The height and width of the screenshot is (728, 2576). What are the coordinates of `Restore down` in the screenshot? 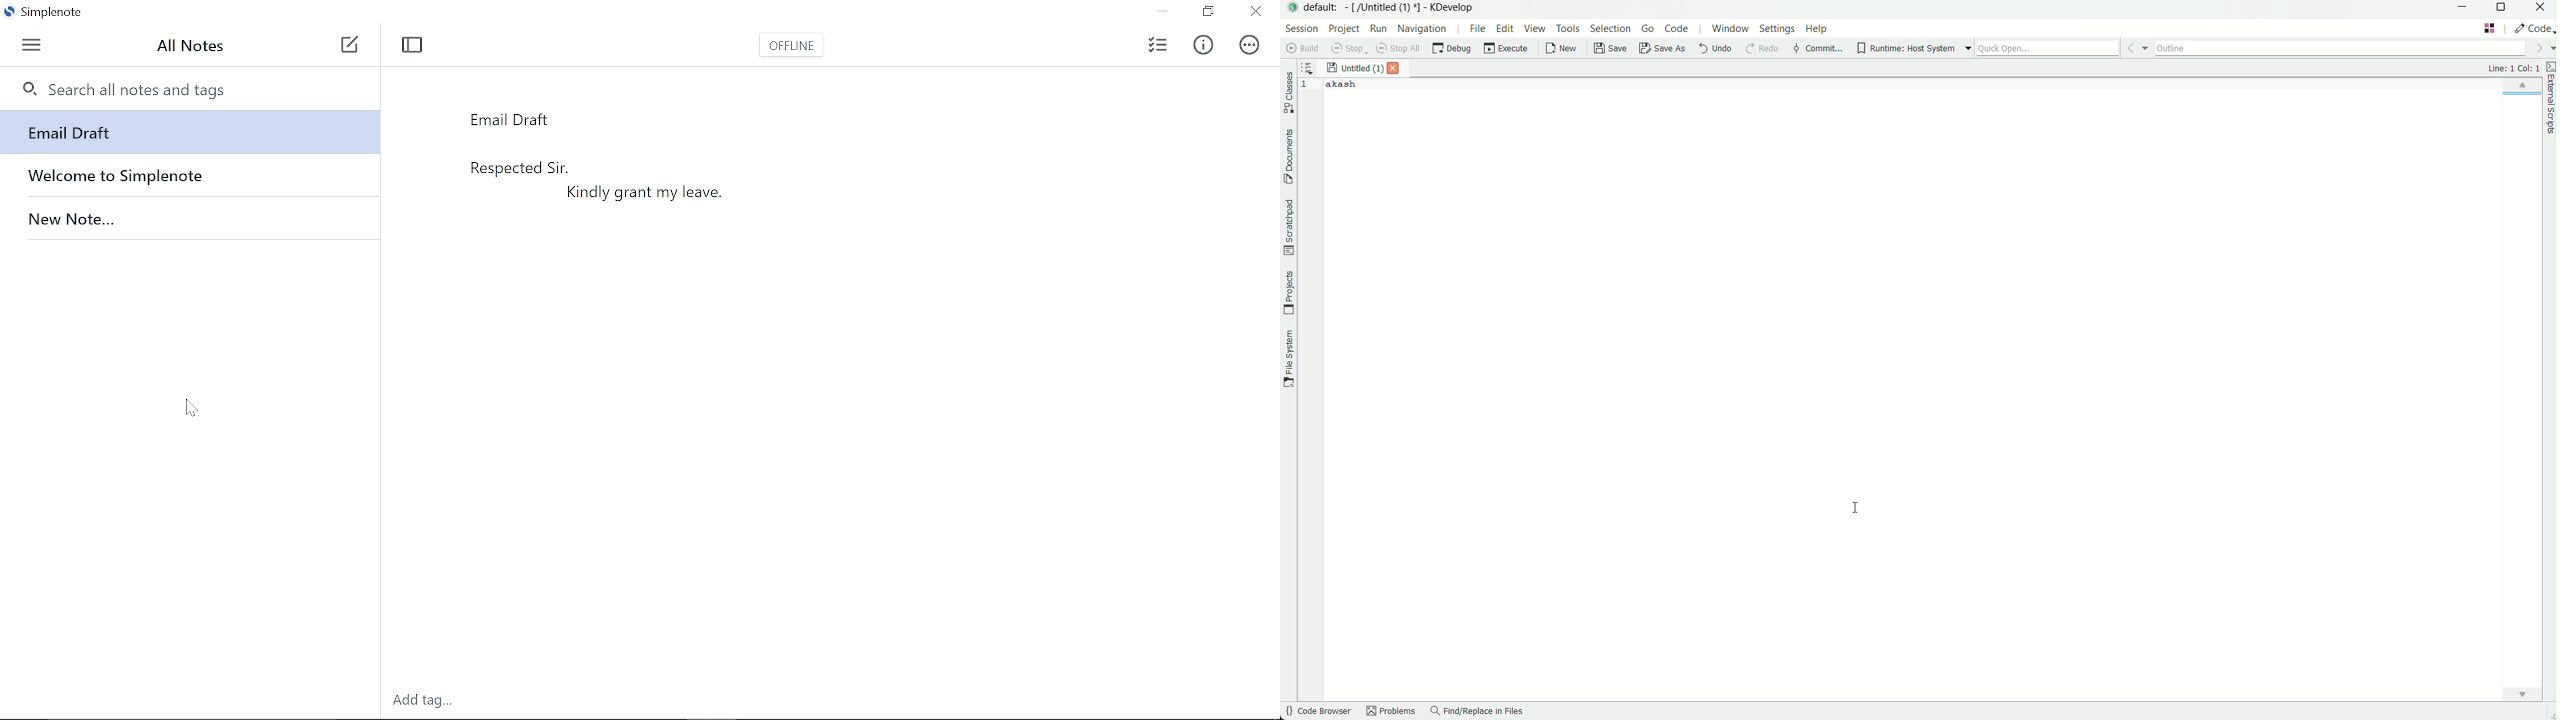 It's located at (1209, 12).